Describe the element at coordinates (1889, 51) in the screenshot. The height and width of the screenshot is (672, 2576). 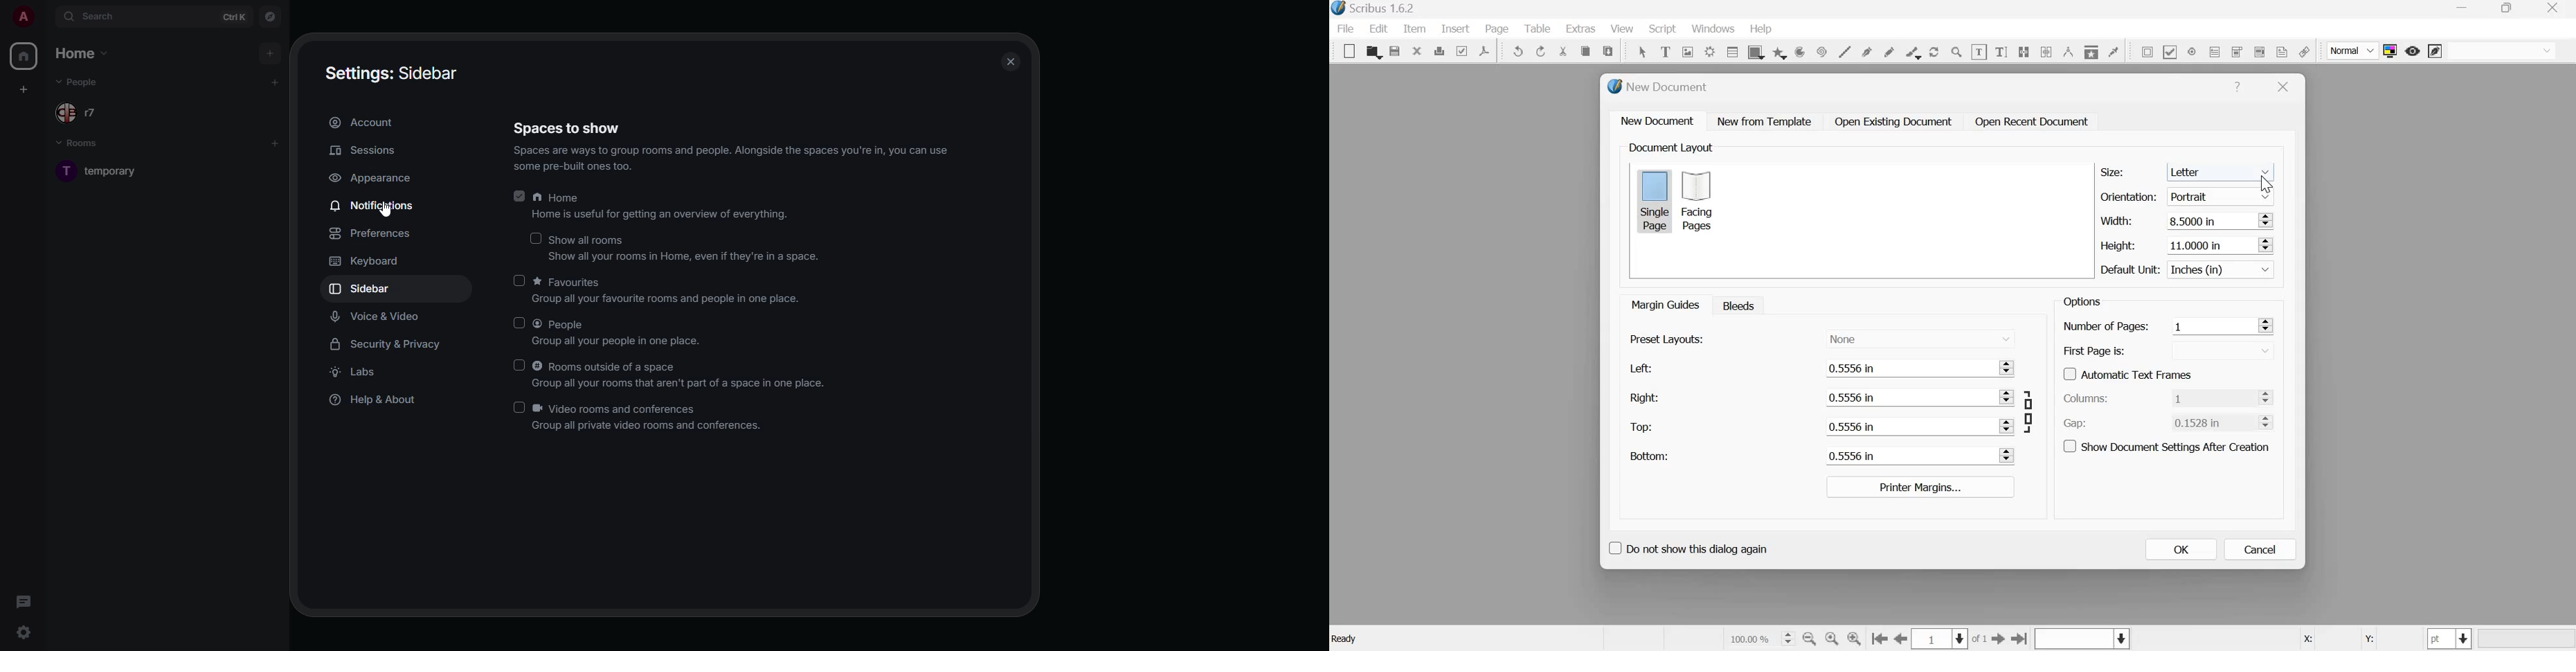
I see `freehand line` at that location.